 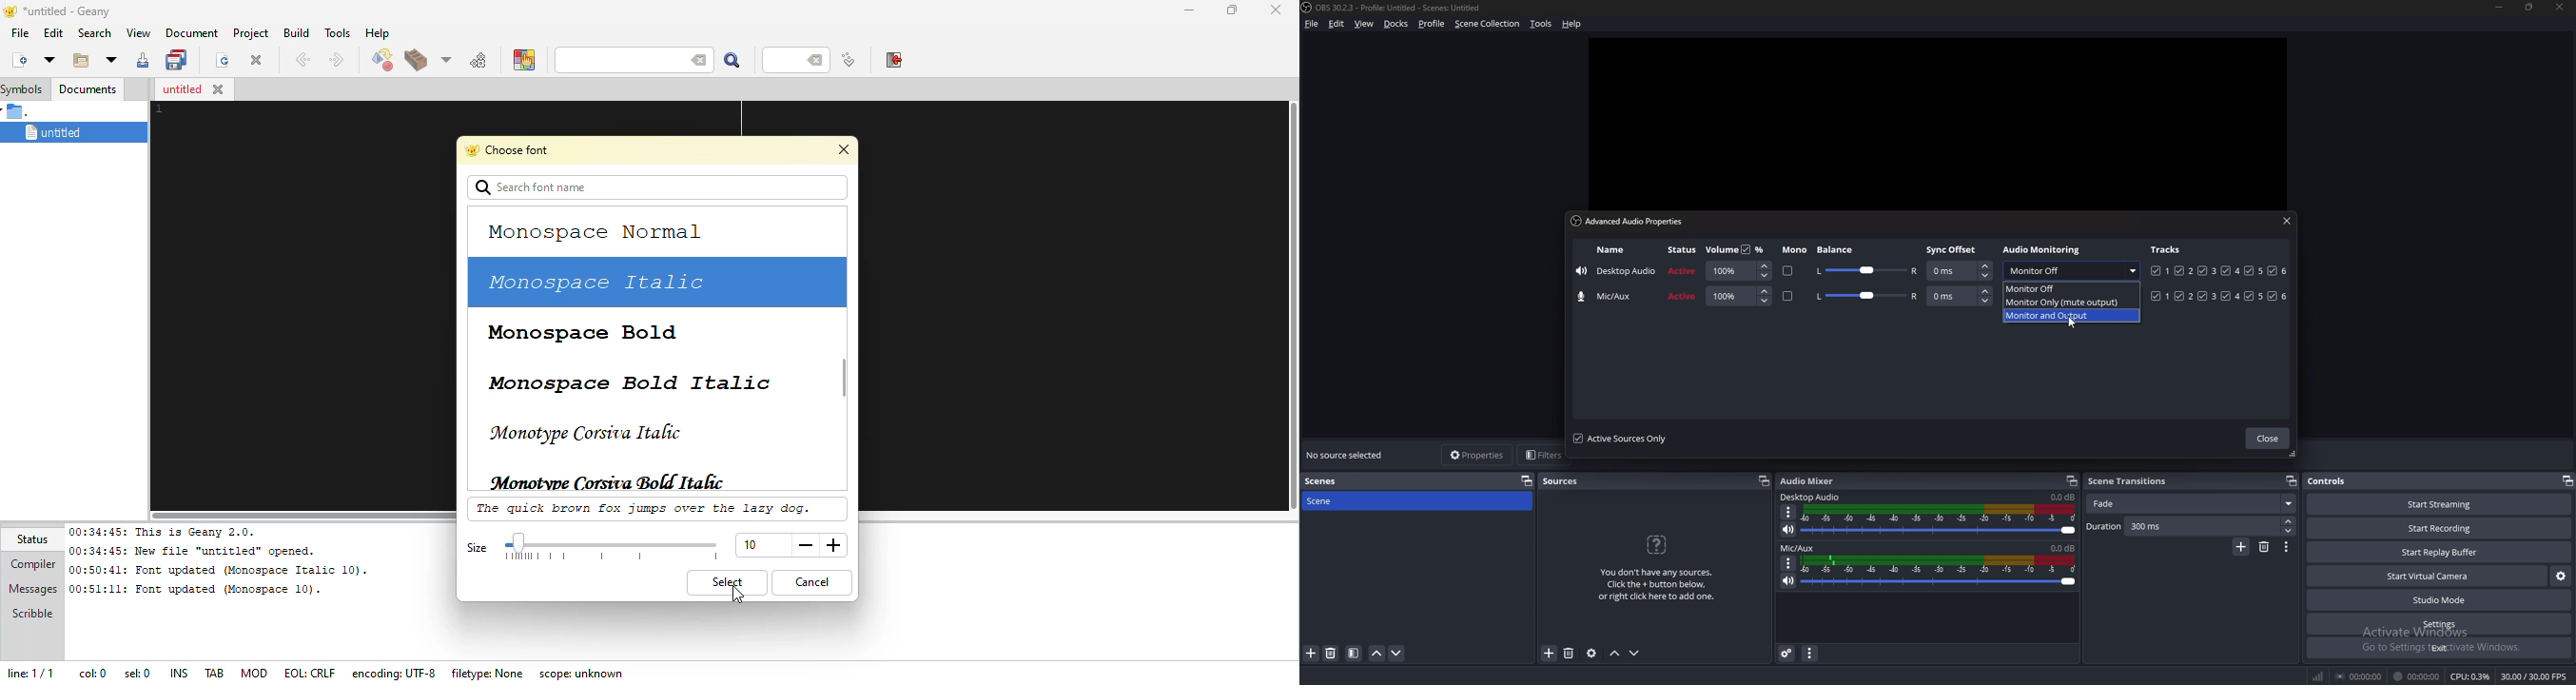 What do you see at coordinates (1563, 481) in the screenshot?
I see `sources` at bounding box center [1563, 481].